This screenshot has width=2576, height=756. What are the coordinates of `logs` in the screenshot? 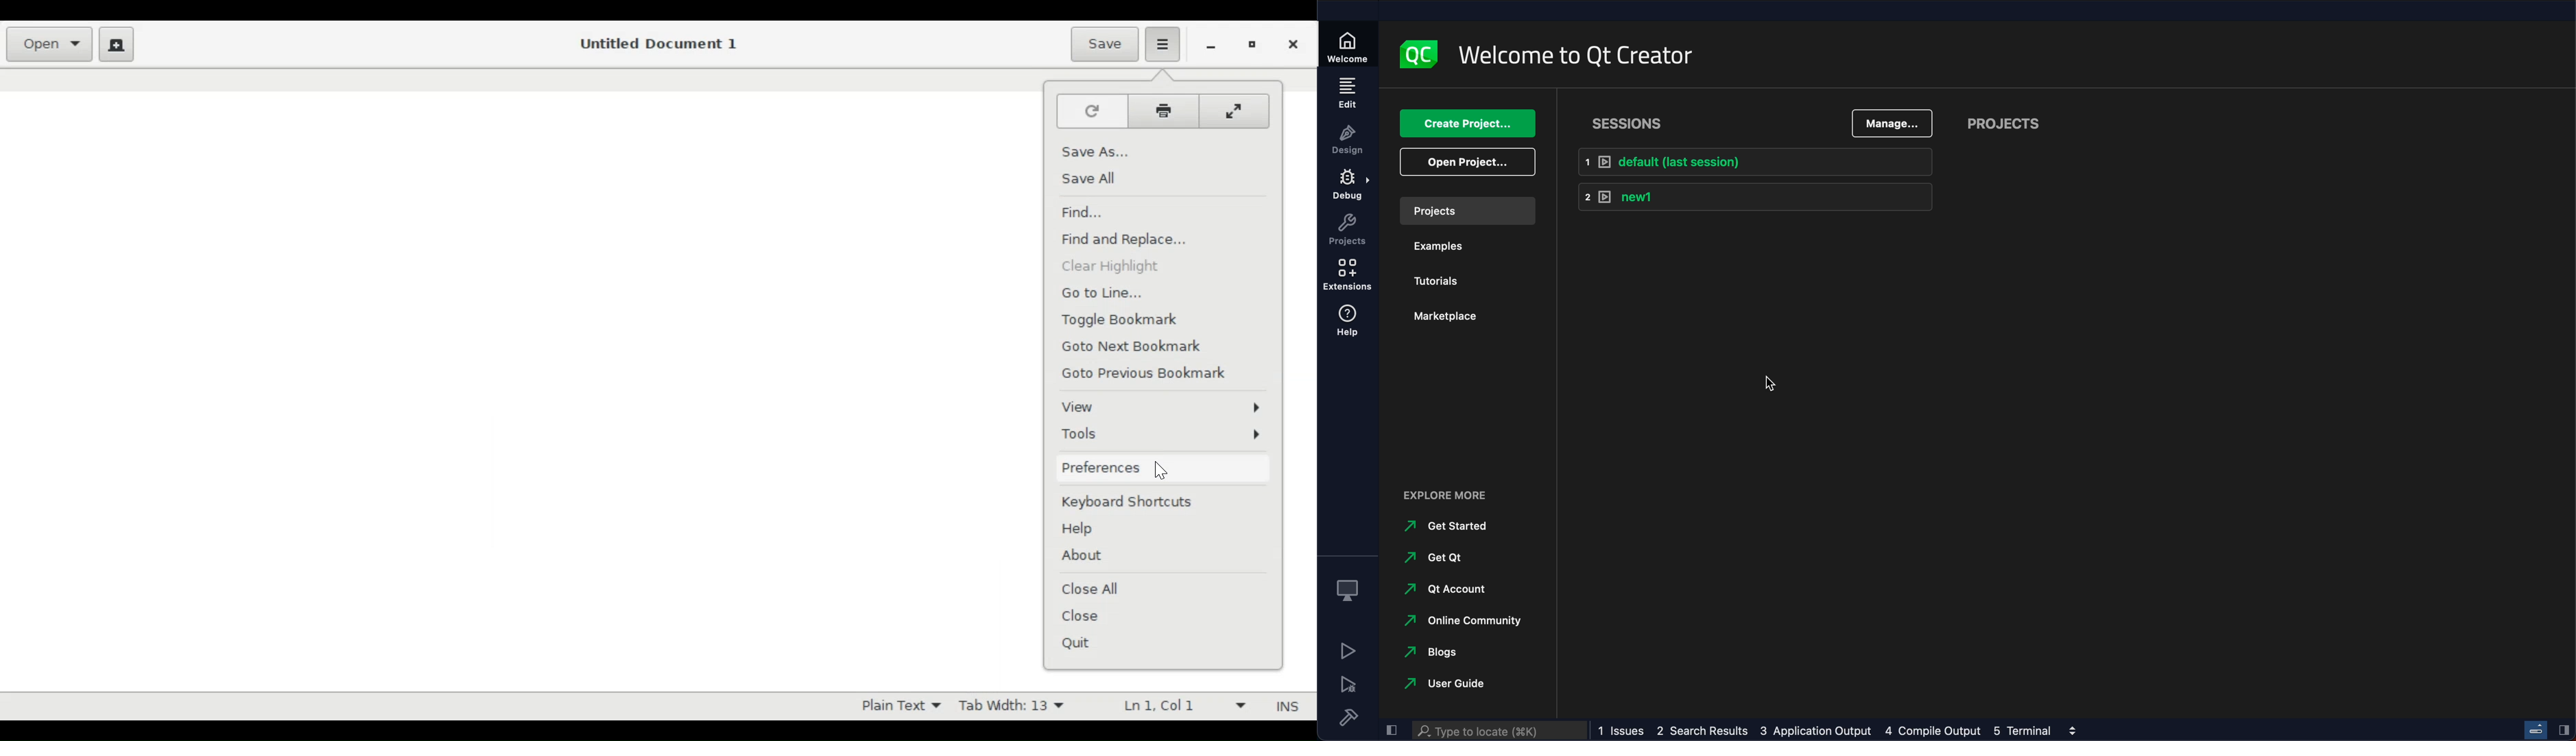 It's located at (1826, 730).